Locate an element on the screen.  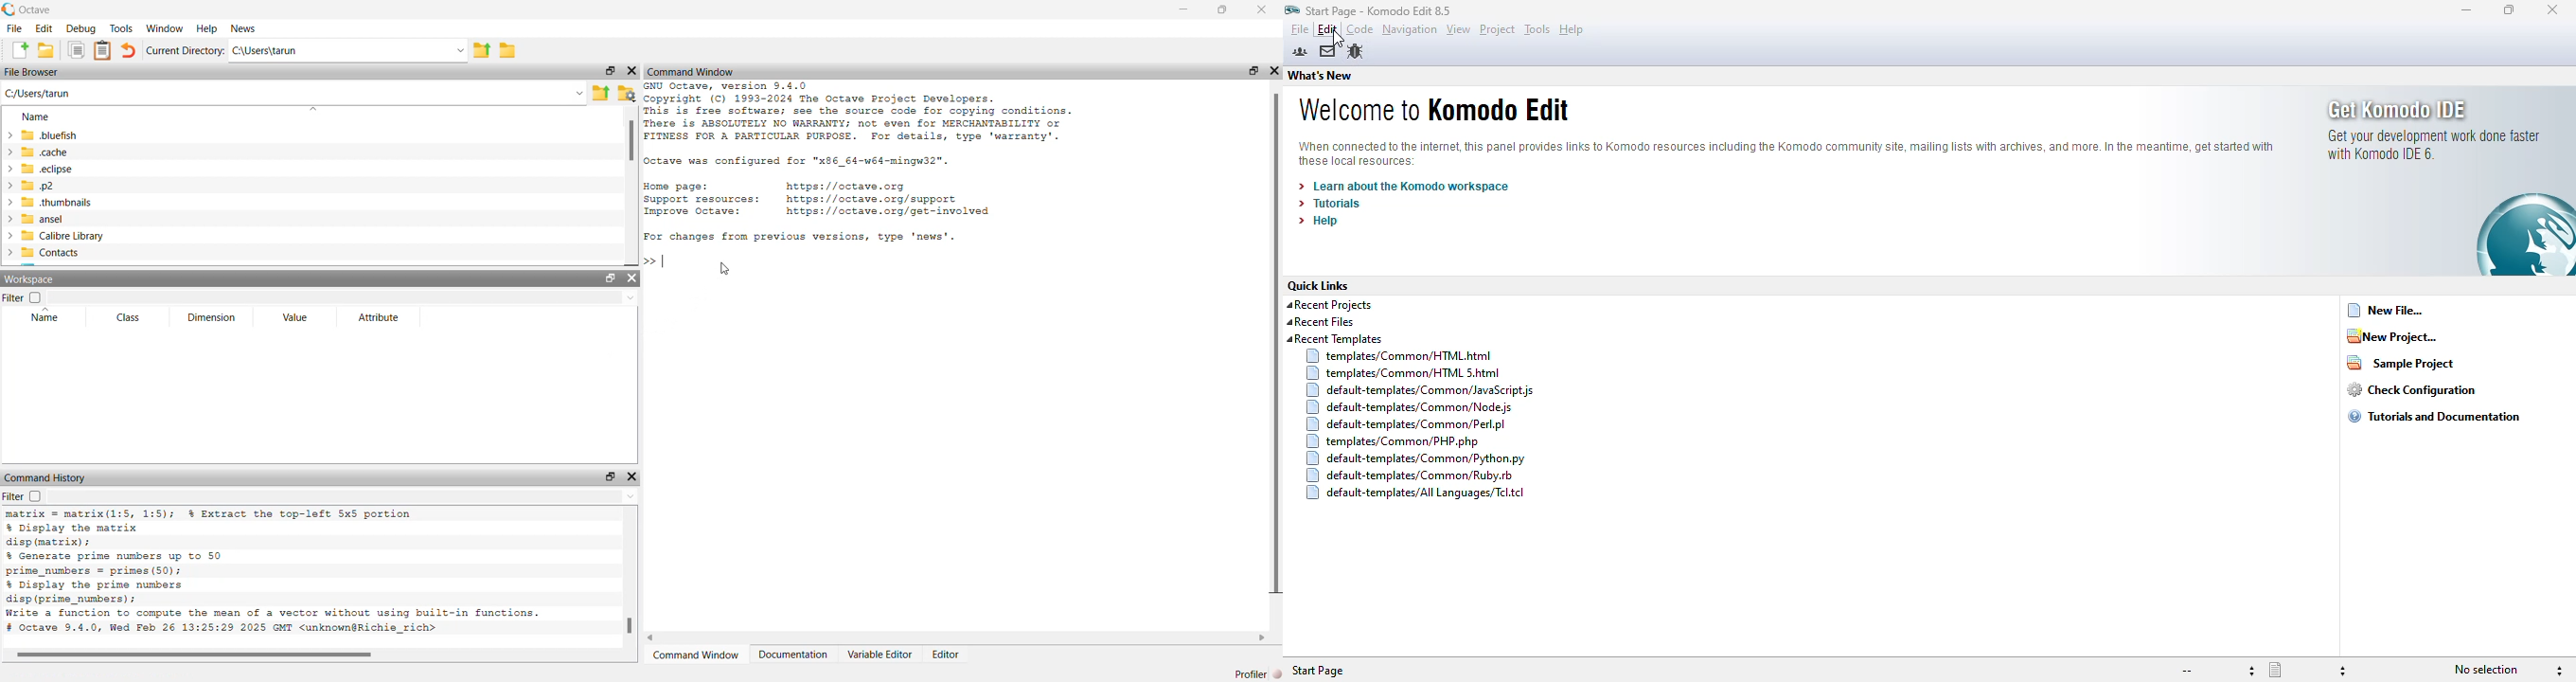
>> is located at coordinates (650, 261).